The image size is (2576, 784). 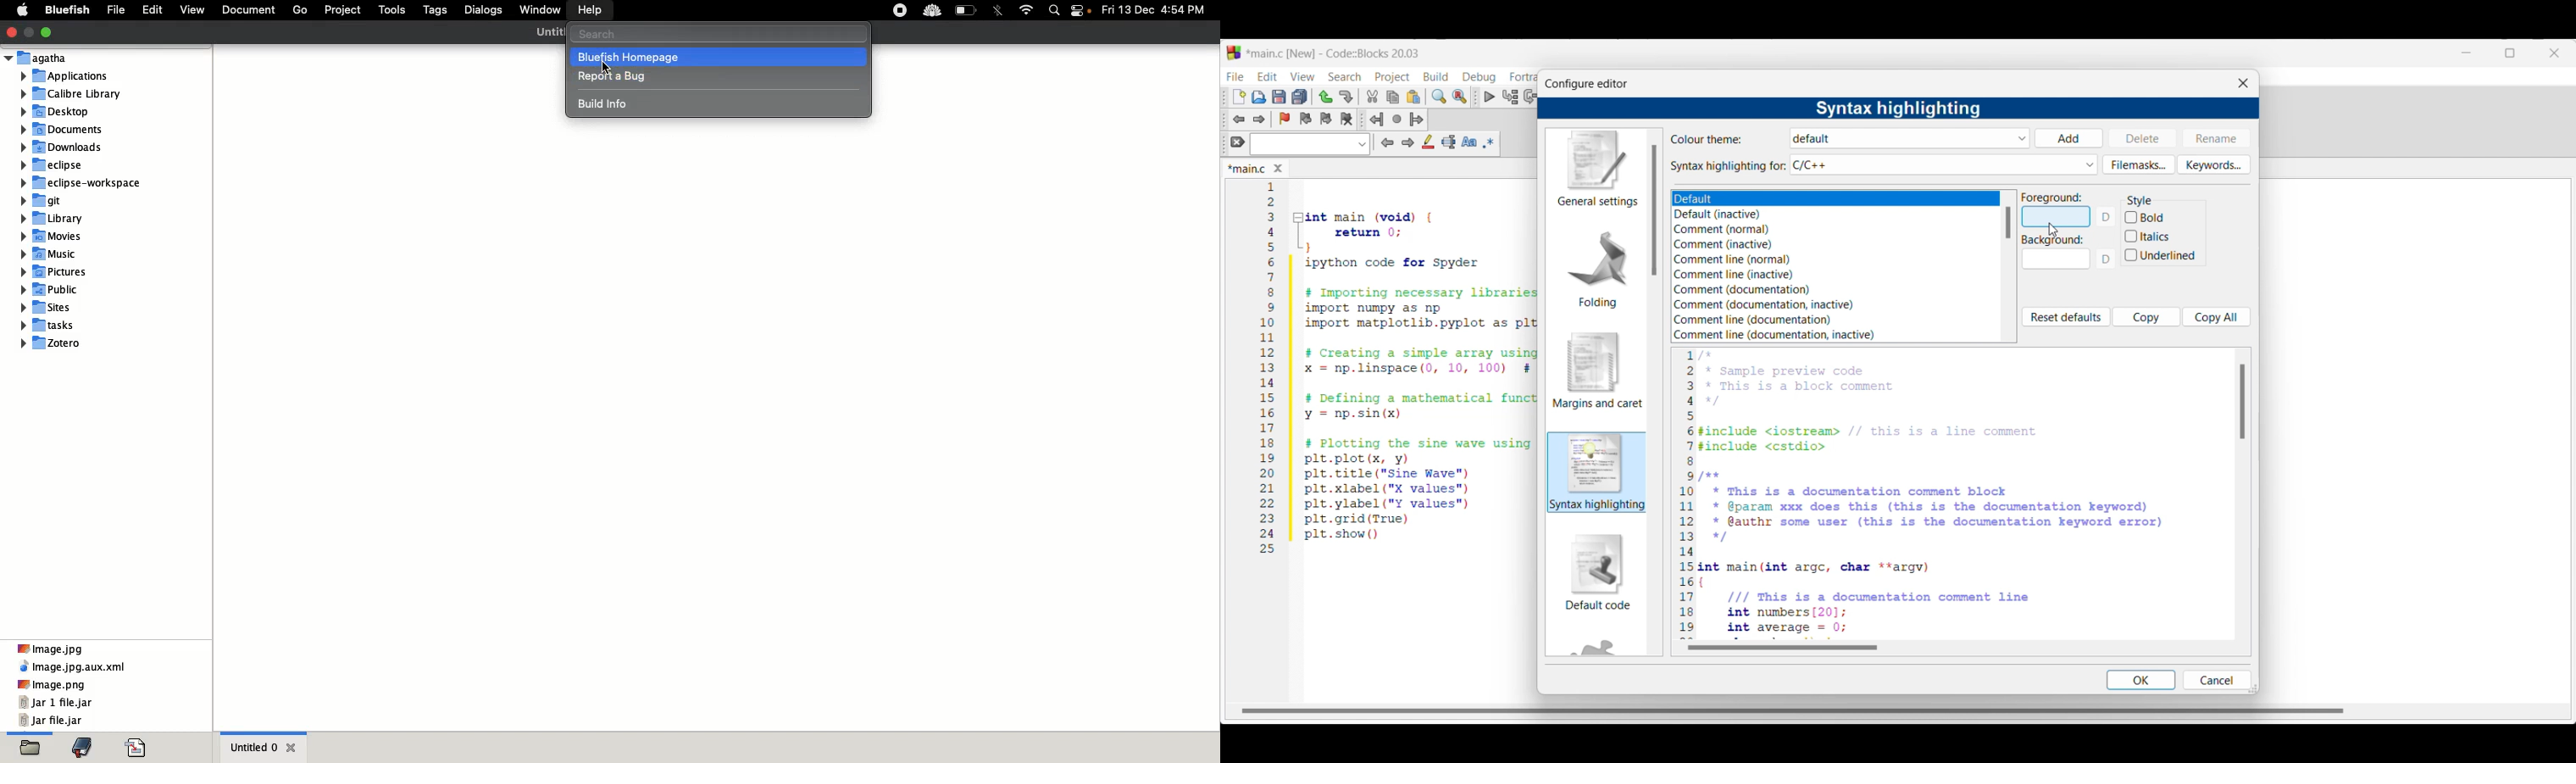 I want to click on Indicates background color options, so click(x=2051, y=240).